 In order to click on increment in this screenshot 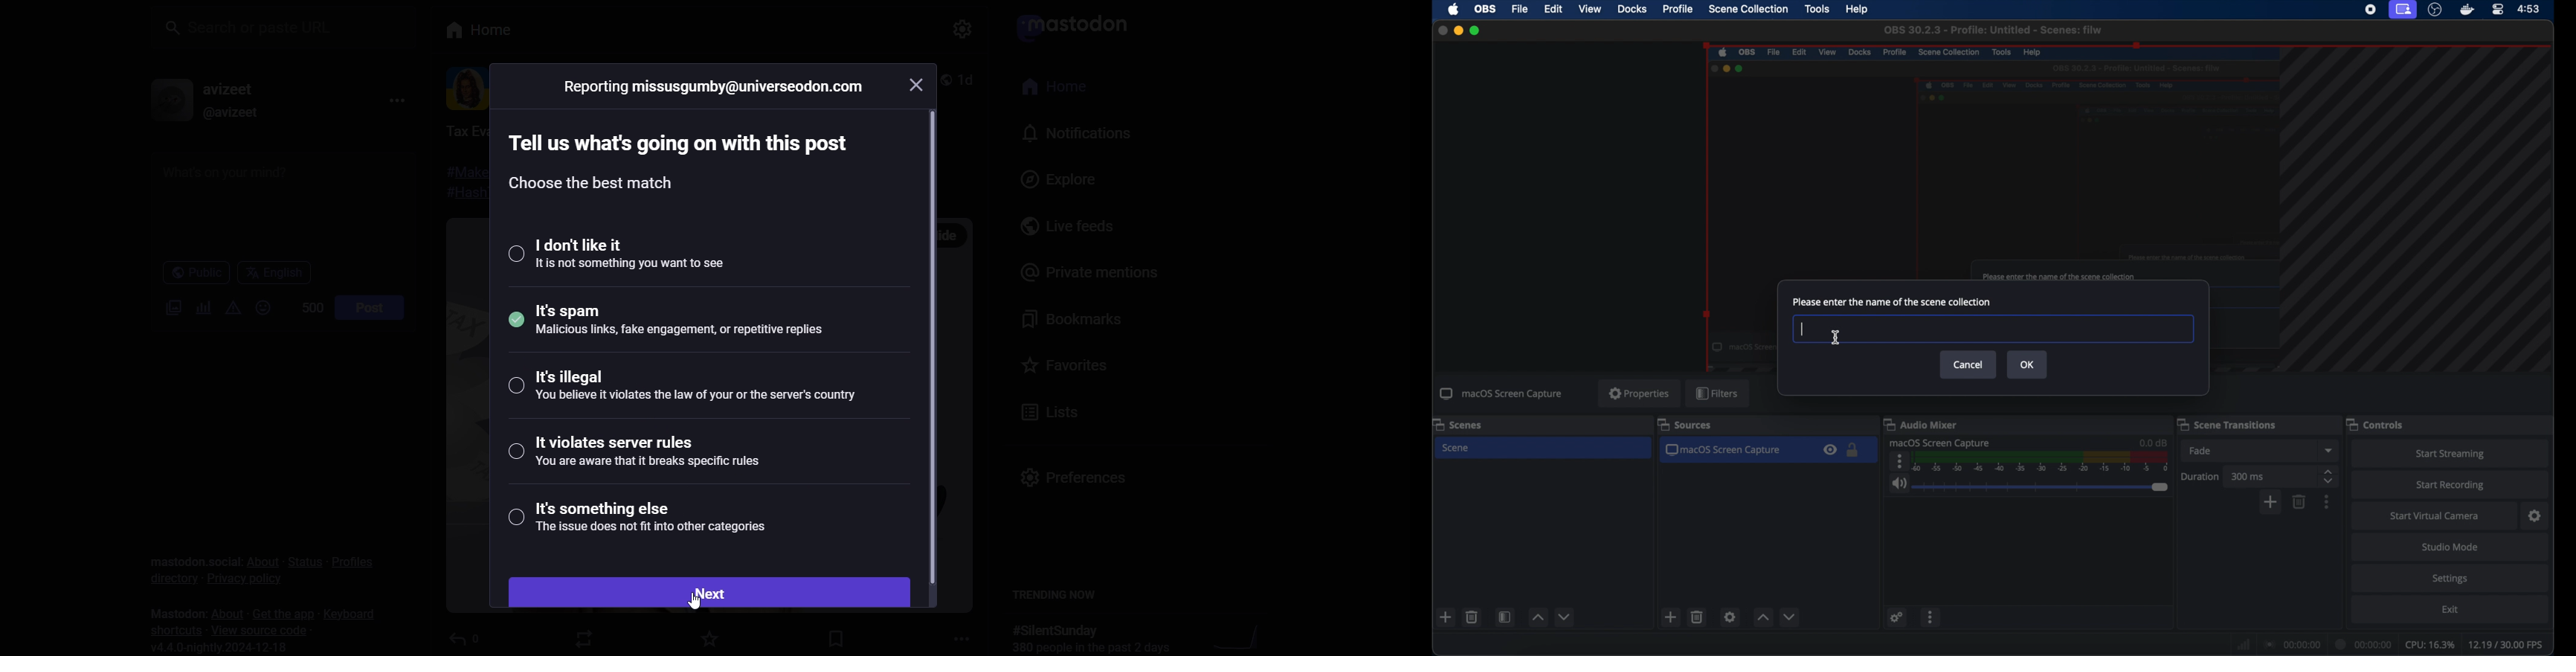, I will do `click(1537, 617)`.